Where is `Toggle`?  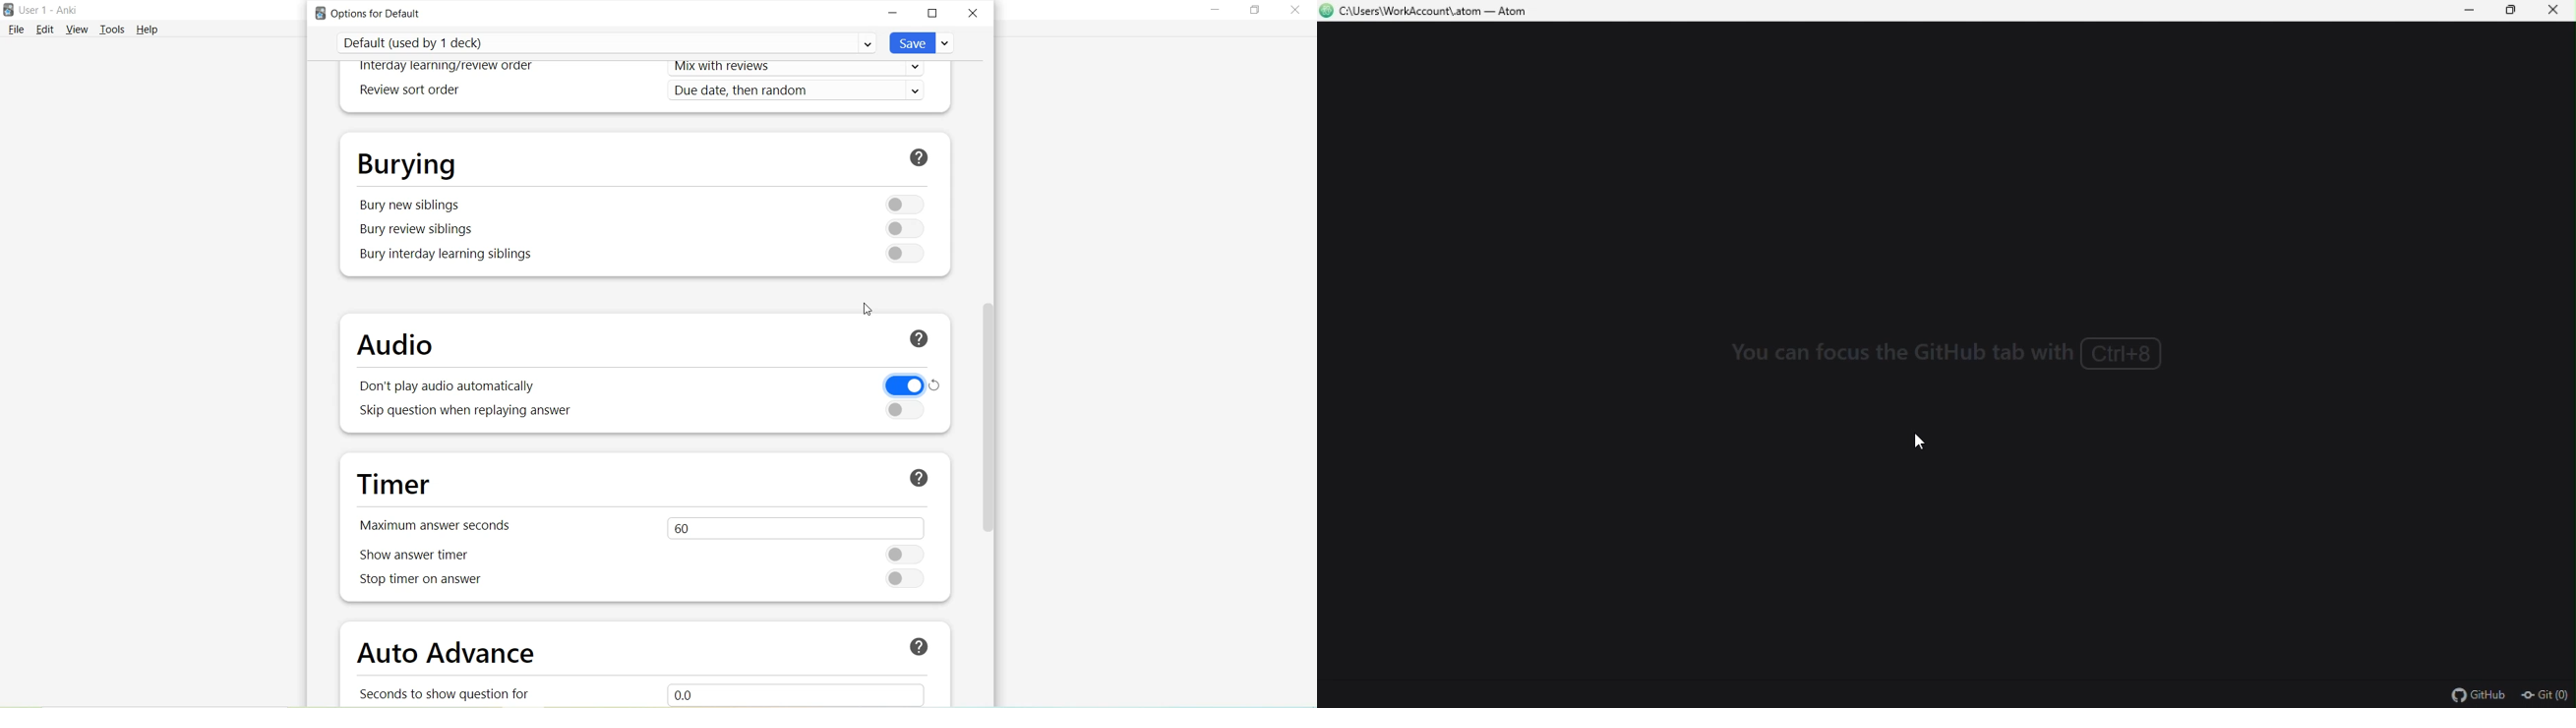 Toggle is located at coordinates (900, 385).